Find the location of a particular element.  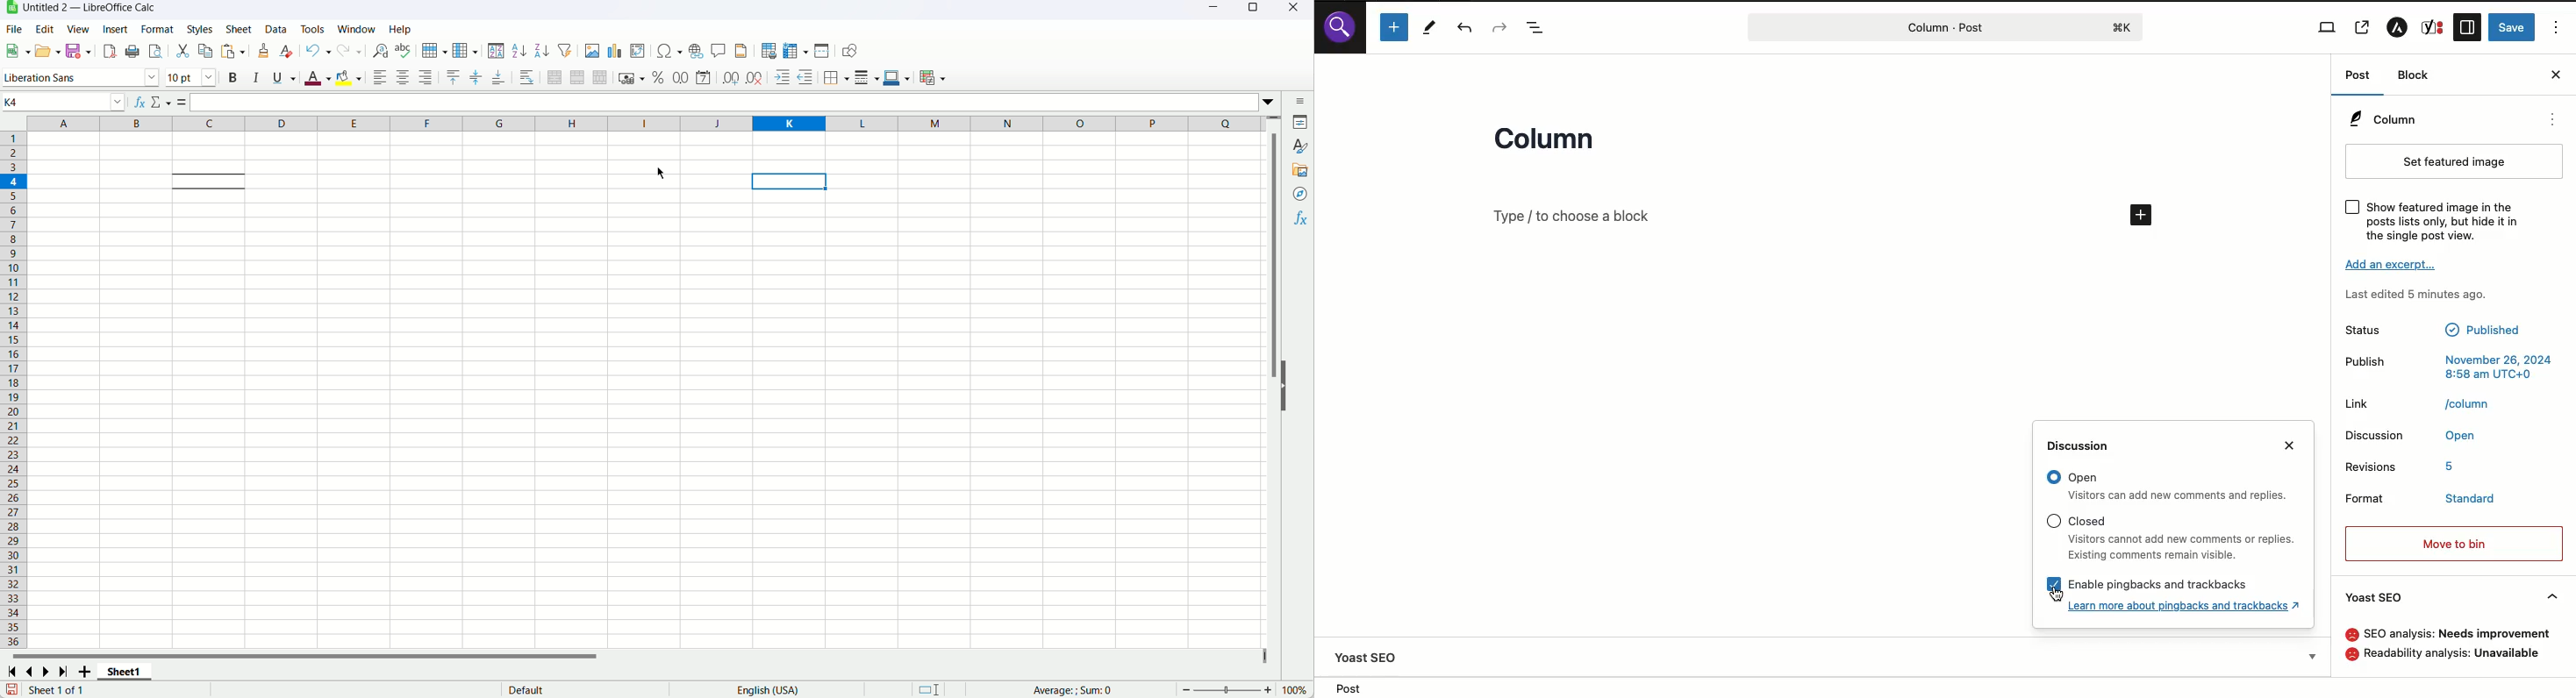

Styles is located at coordinates (1300, 146).